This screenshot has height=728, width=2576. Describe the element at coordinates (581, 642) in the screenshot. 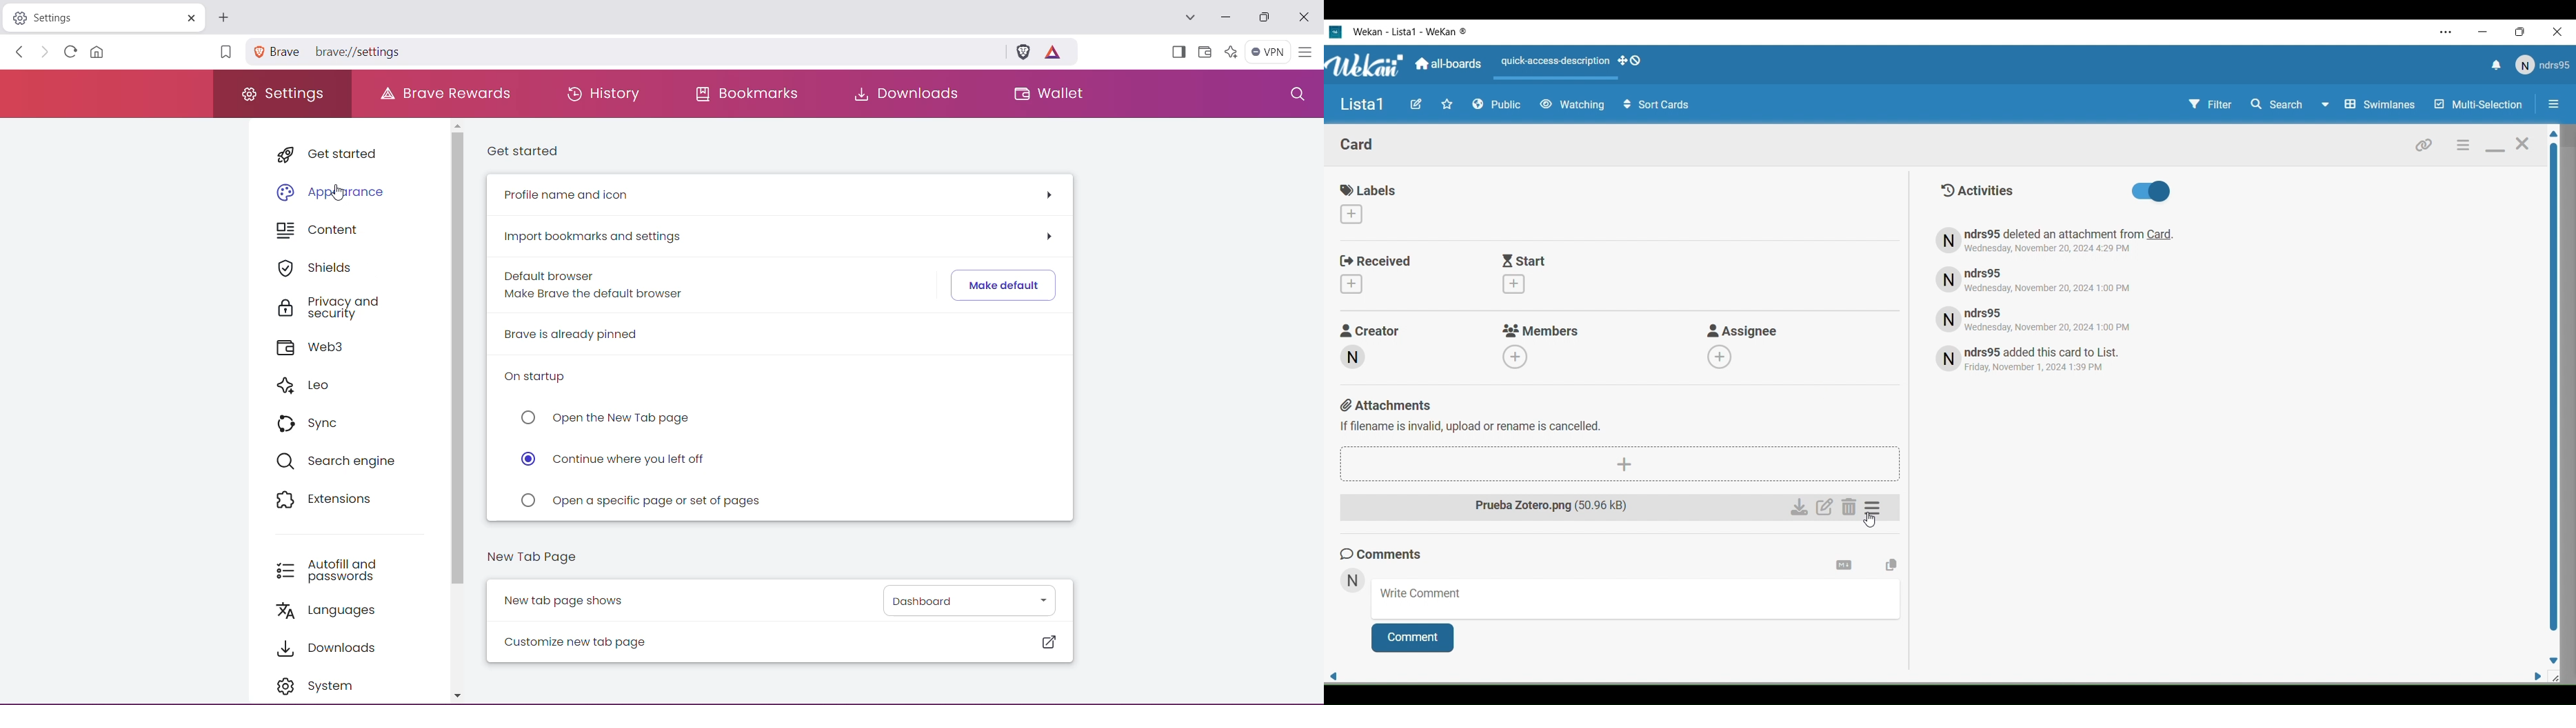

I see `Customize new tab page` at that location.